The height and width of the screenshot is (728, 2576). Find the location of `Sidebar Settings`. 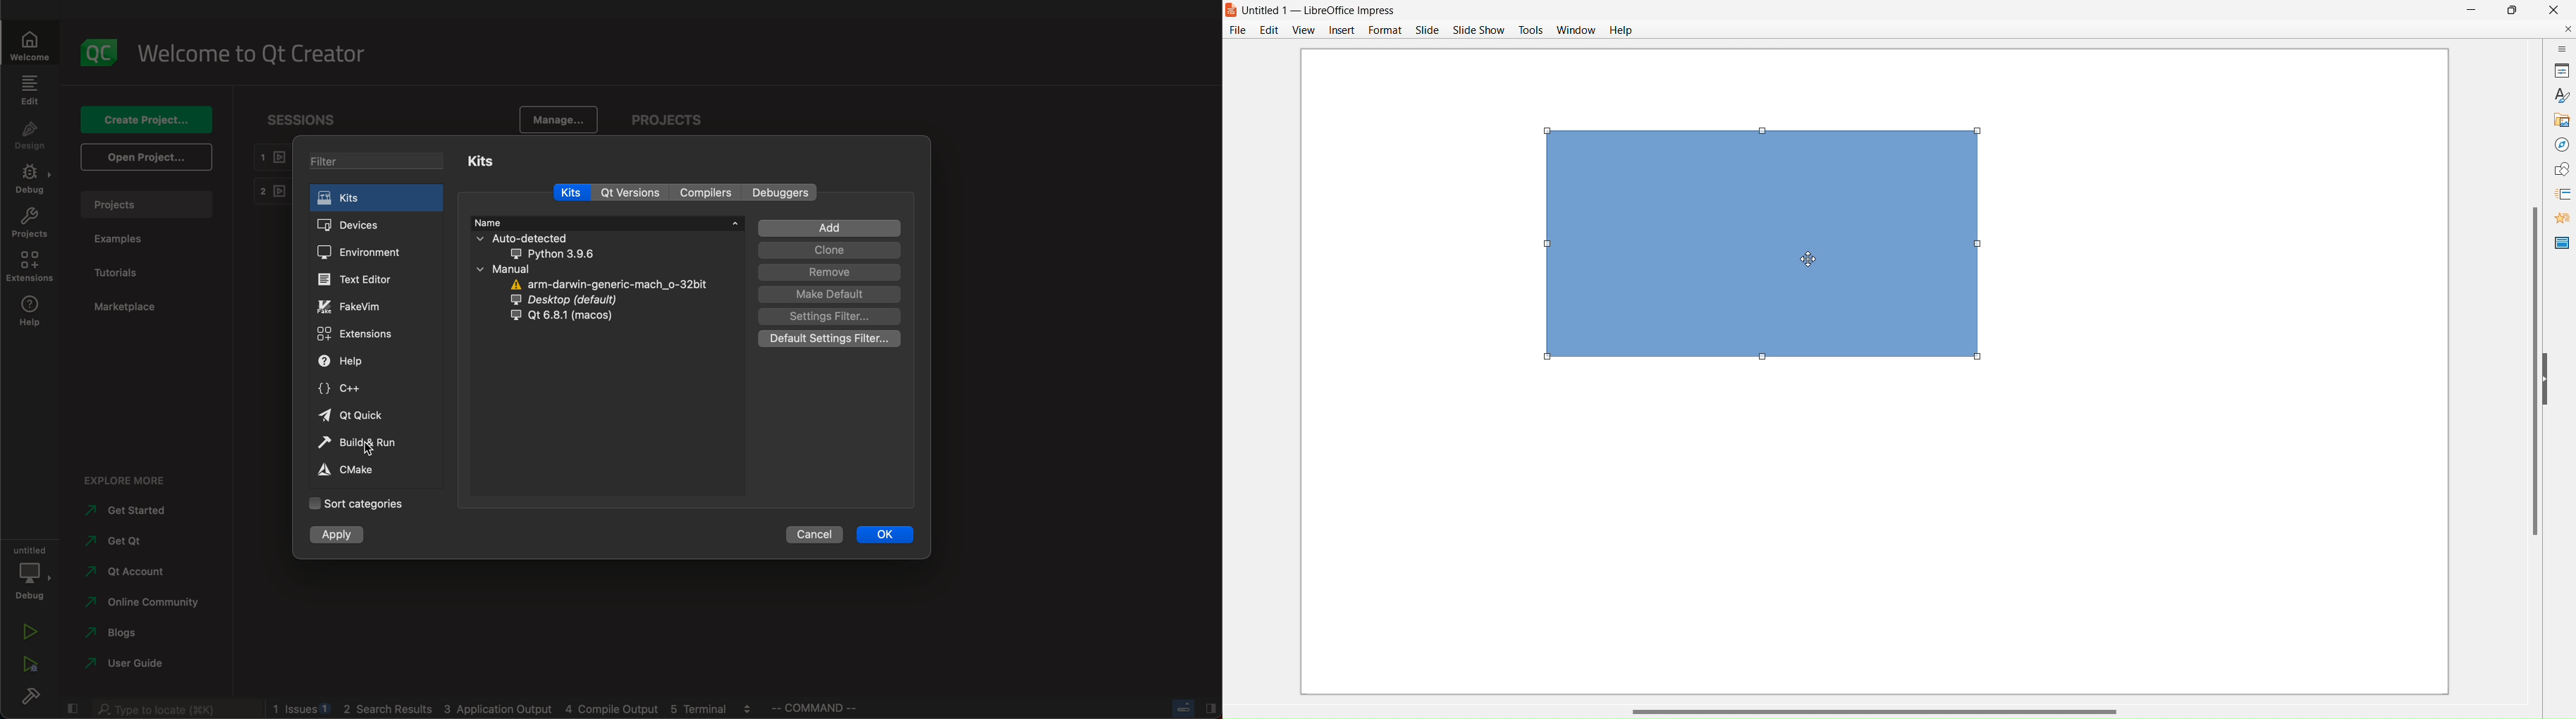

Sidebar Settings is located at coordinates (2560, 49).